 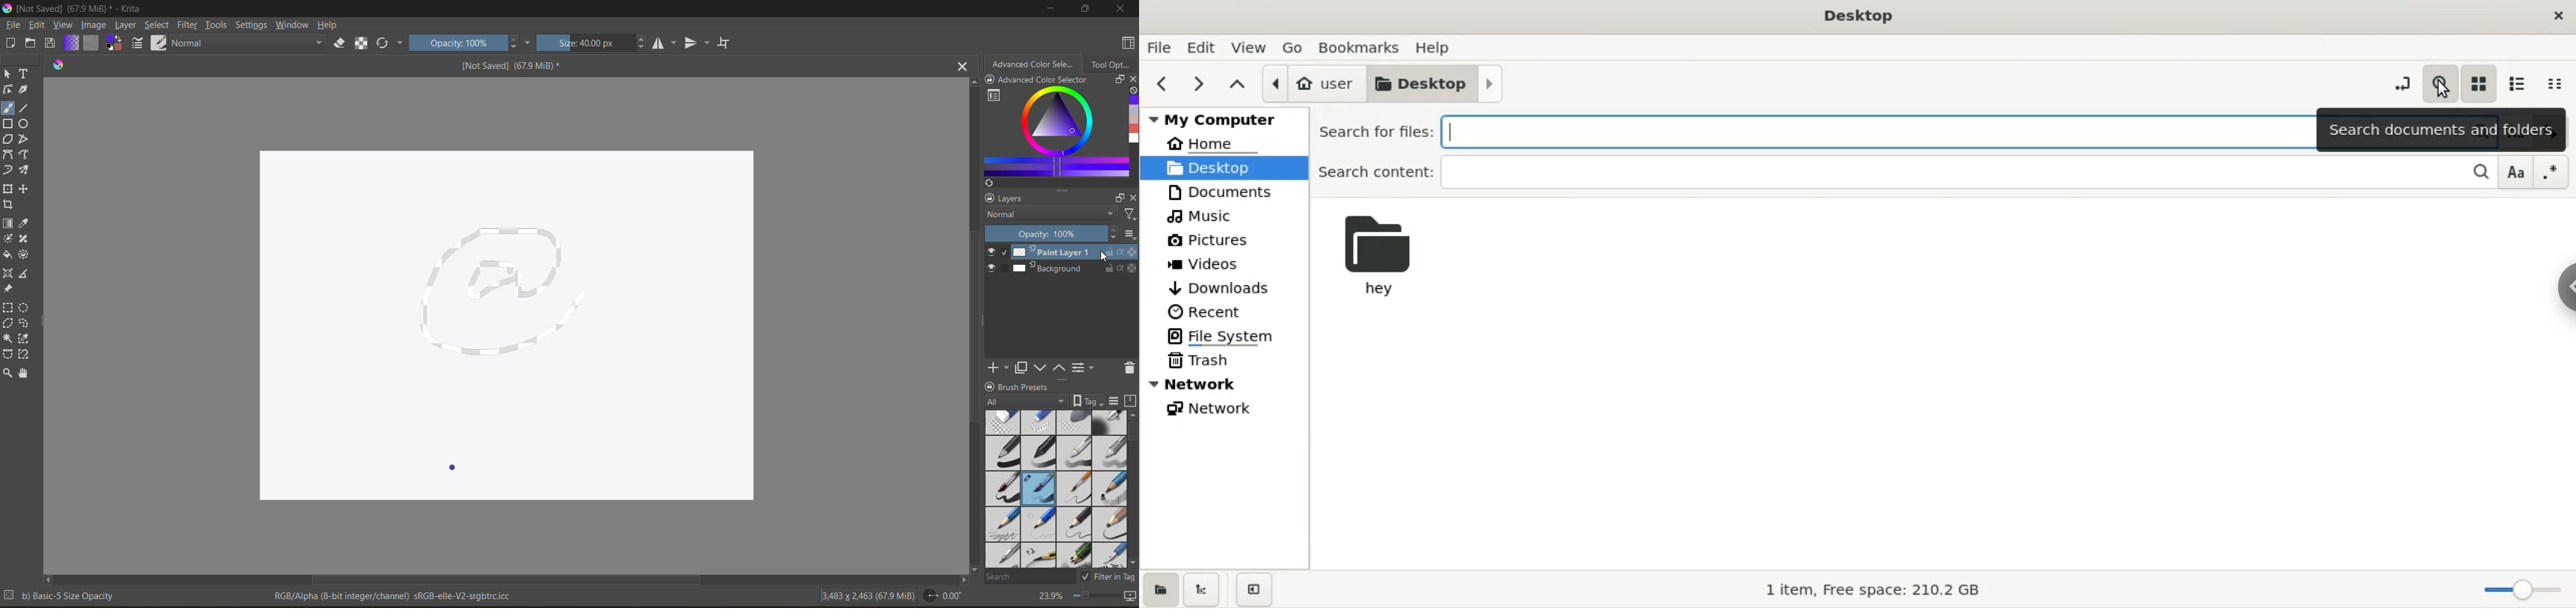 I want to click on set eraser mode, so click(x=341, y=43).